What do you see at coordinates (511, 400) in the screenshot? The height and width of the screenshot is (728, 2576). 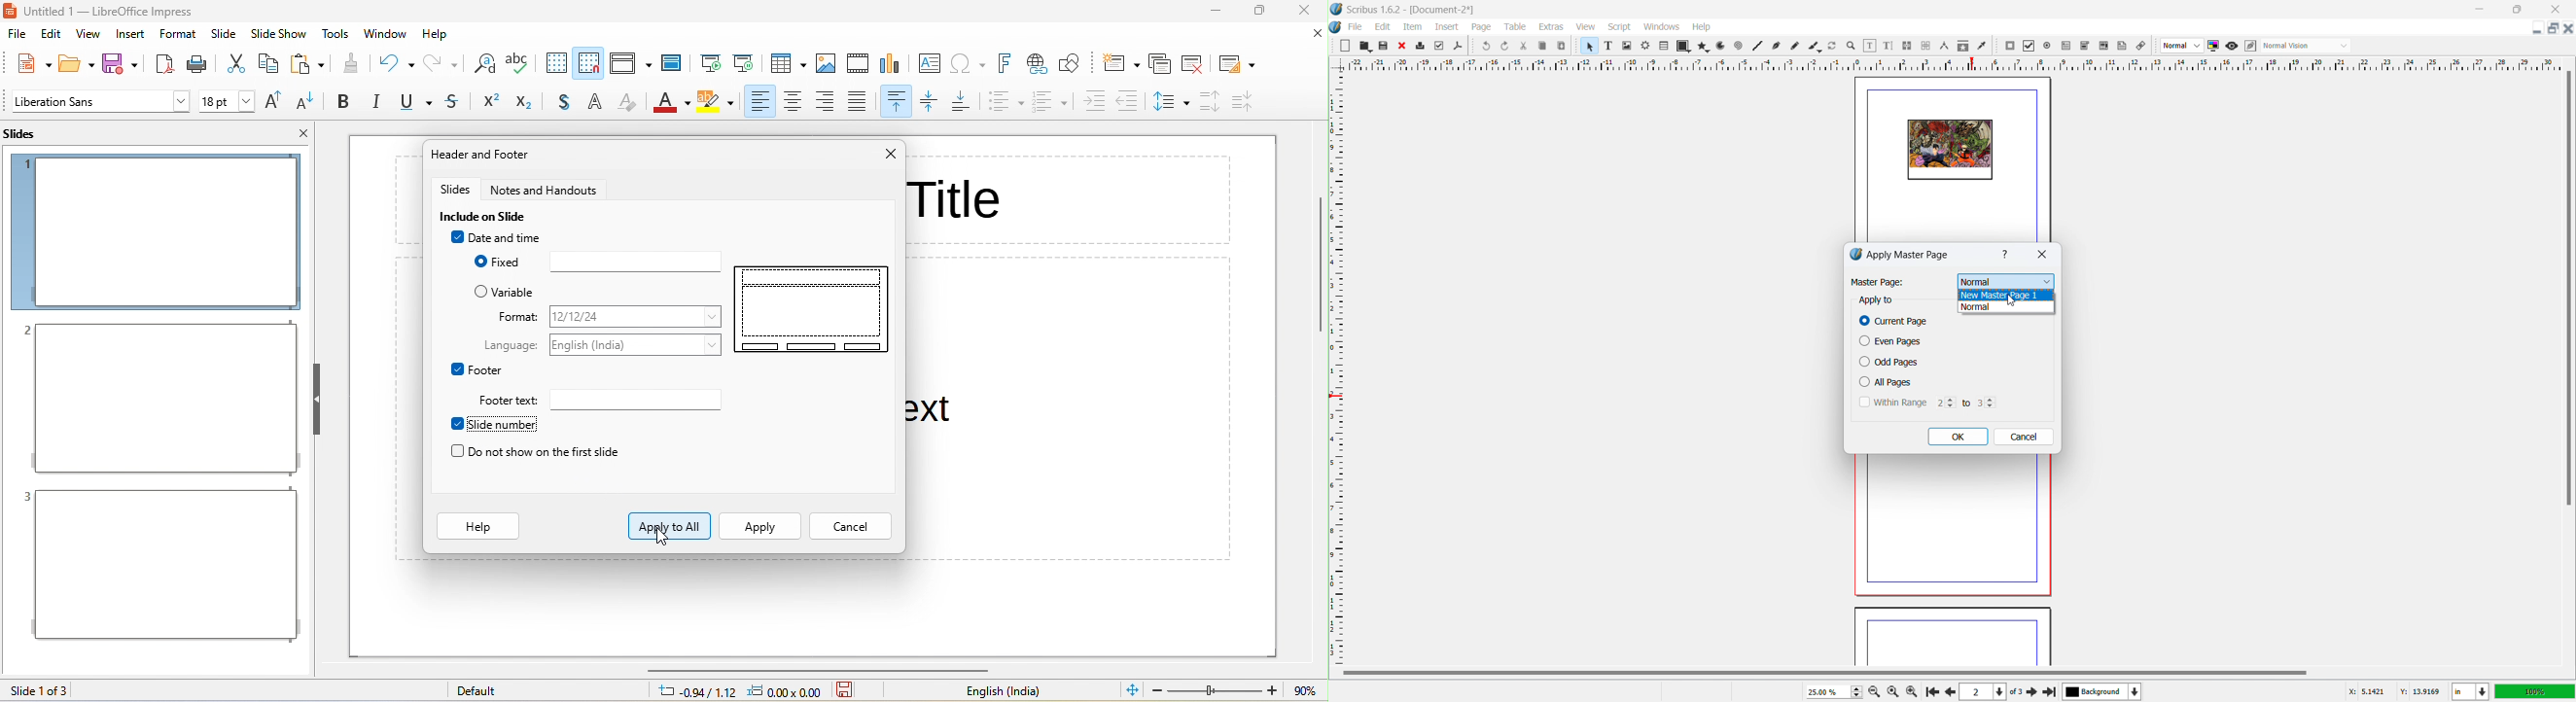 I see `text` at bounding box center [511, 400].